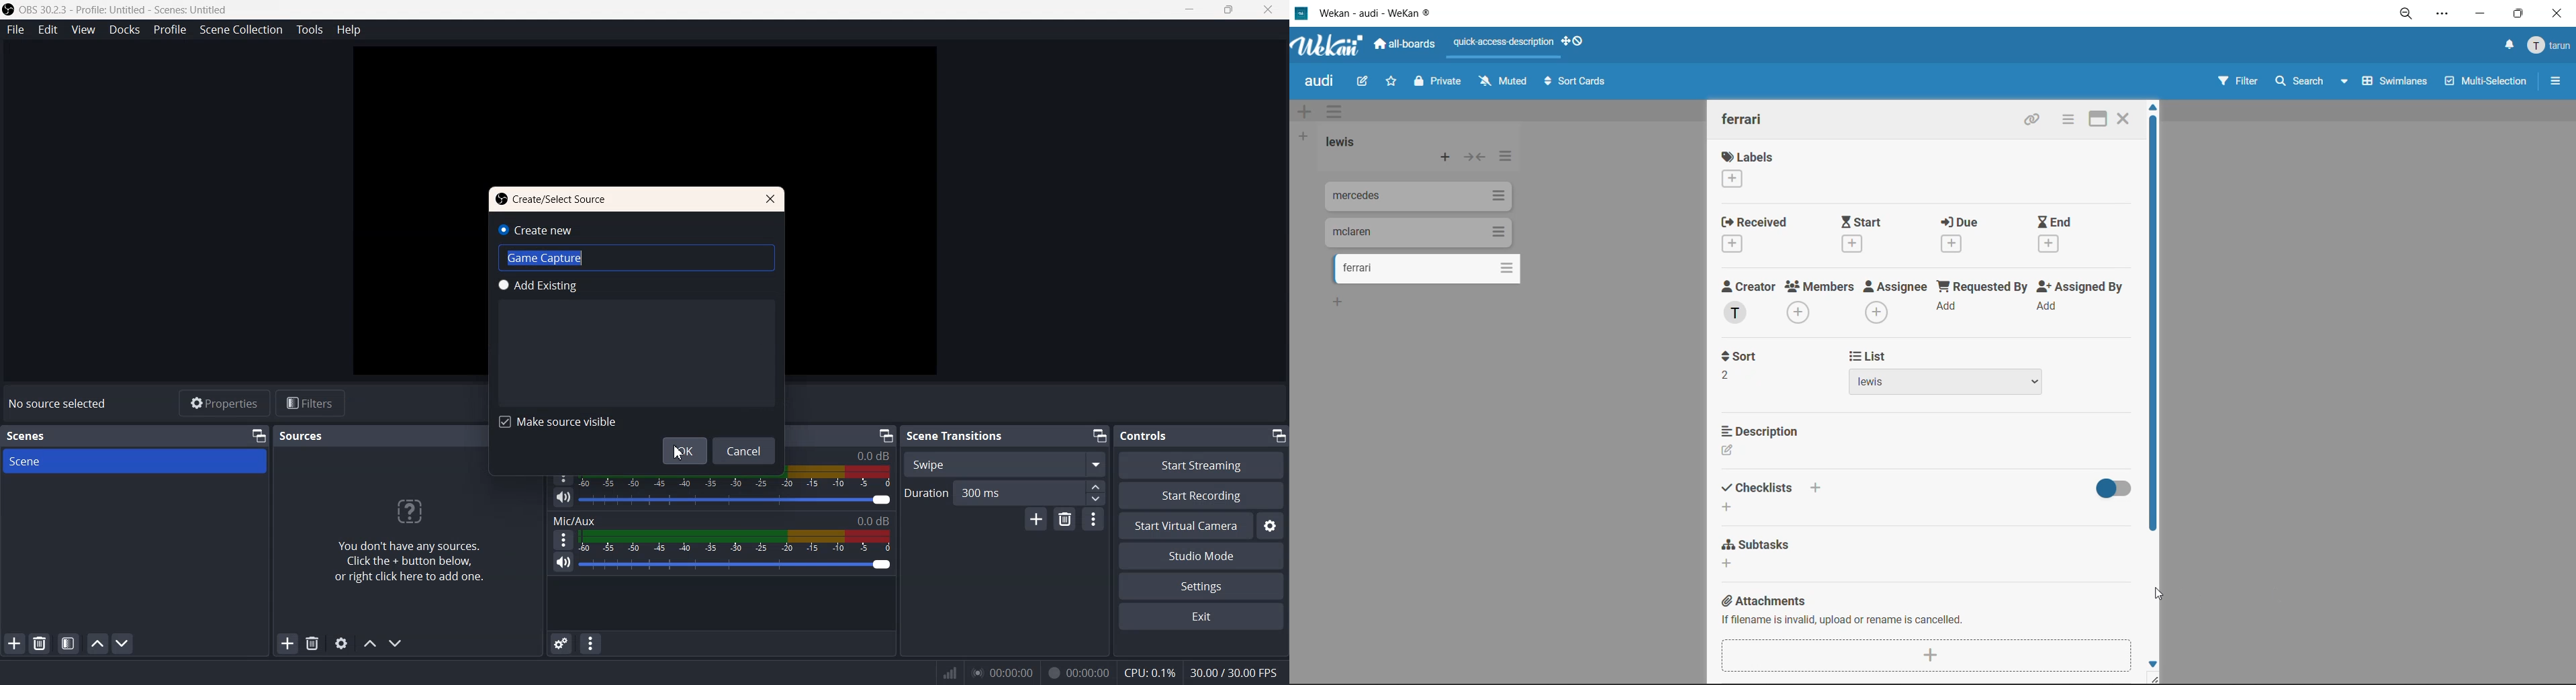 The width and height of the screenshot is (2576, 700). Describe the element at coordinates (2031, 121) in the screenshot. I see `copy link` at that location.